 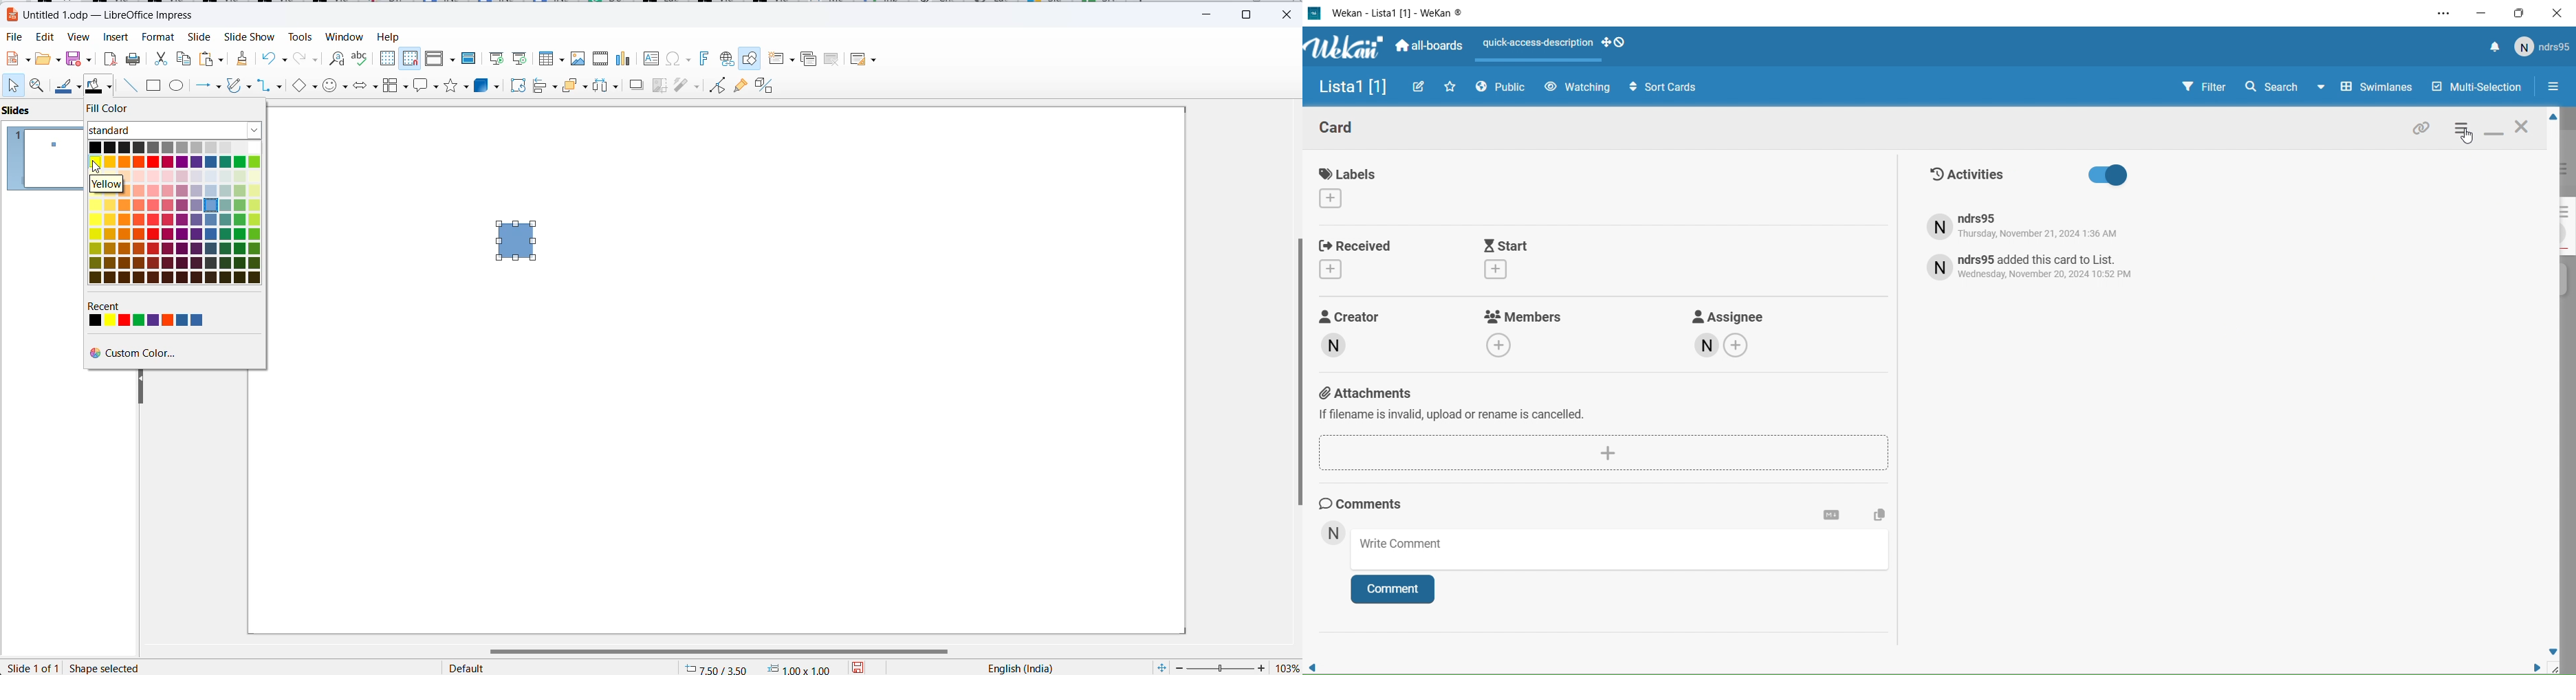 What do you see at coordinates (652, 58) in the screenshot?
I see `Insert text` at bounding box center [652, 58].